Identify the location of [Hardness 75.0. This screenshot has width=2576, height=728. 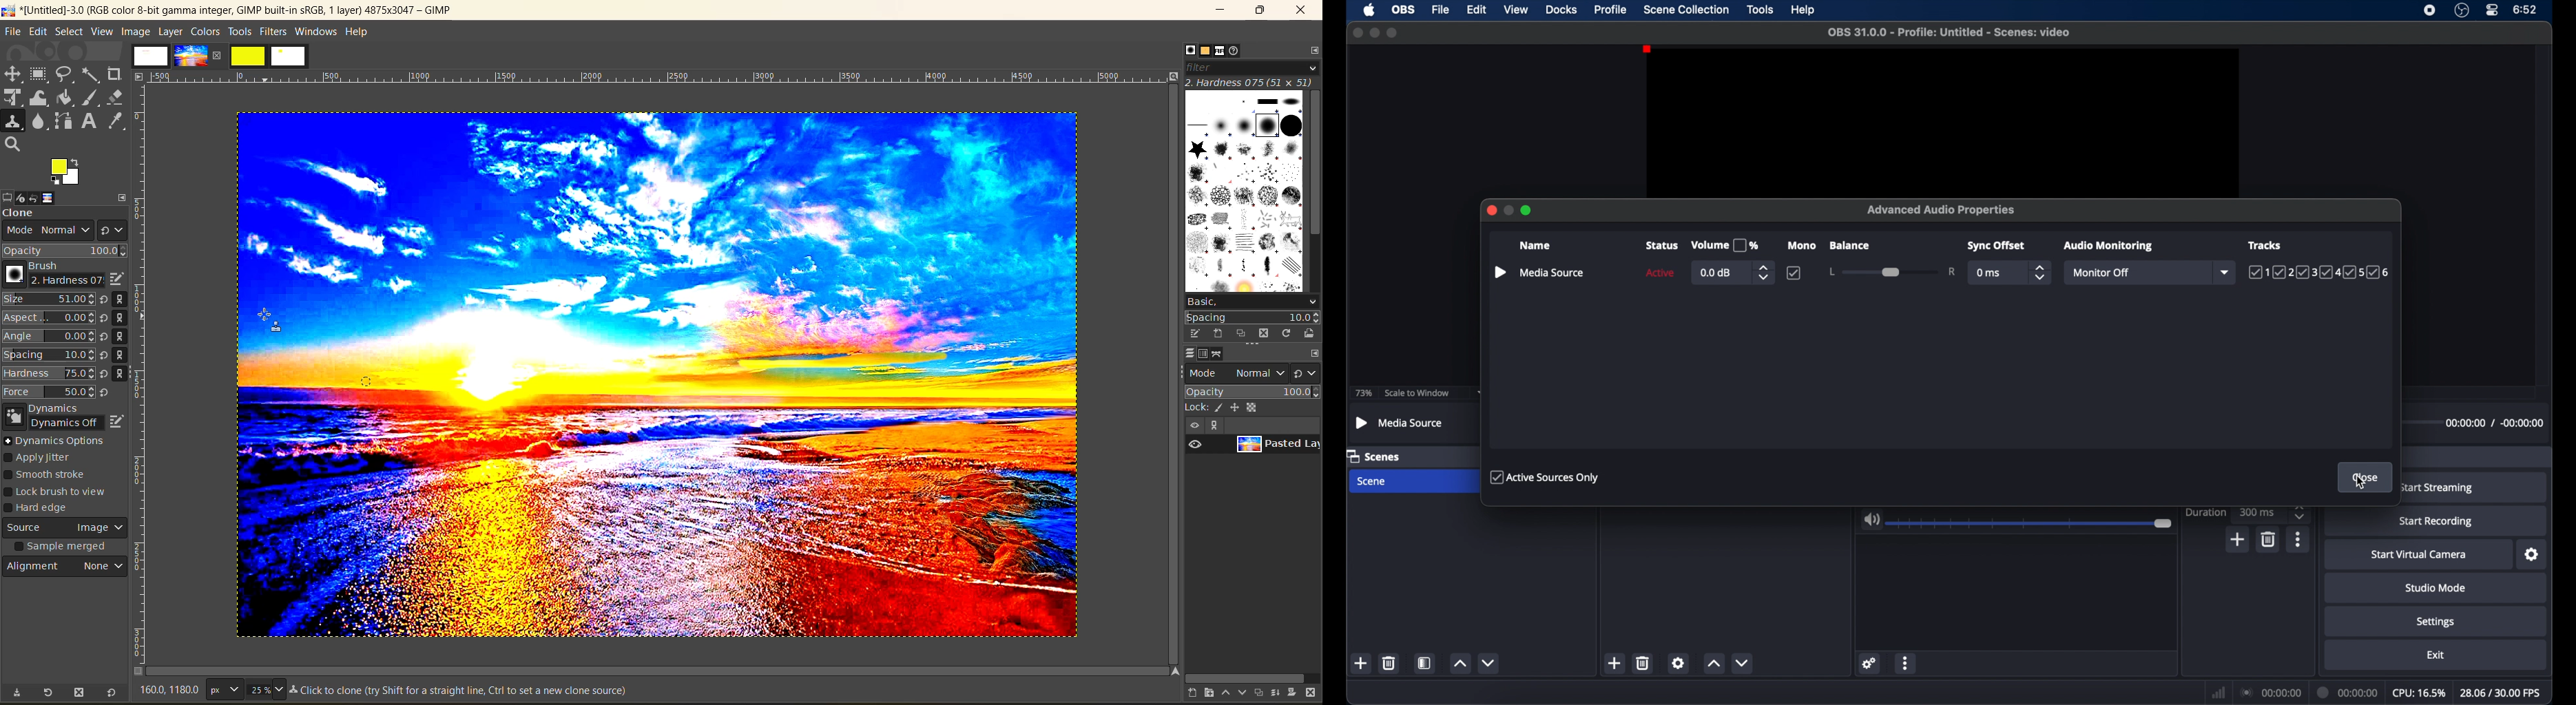
(48, 372).